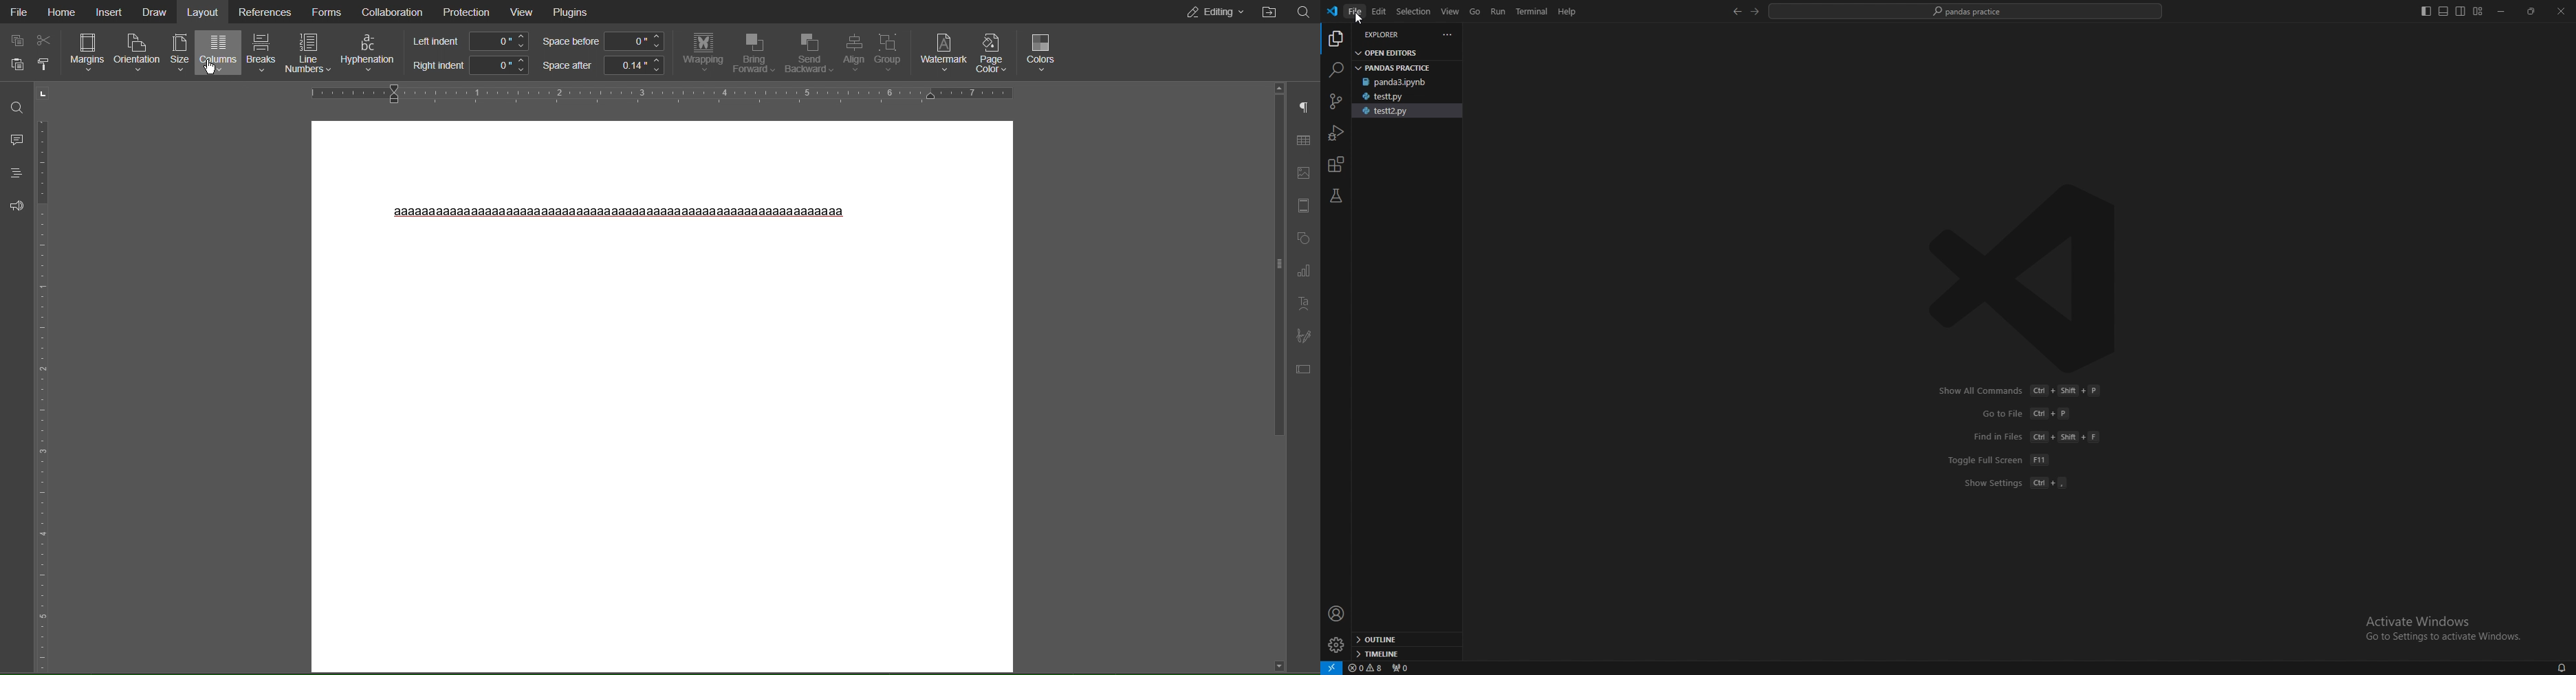 This screenshot has width=2576, height=700. Describe the element at coordinates (1304, 366) in the screenshot. I see `Text File Settings` at that location.